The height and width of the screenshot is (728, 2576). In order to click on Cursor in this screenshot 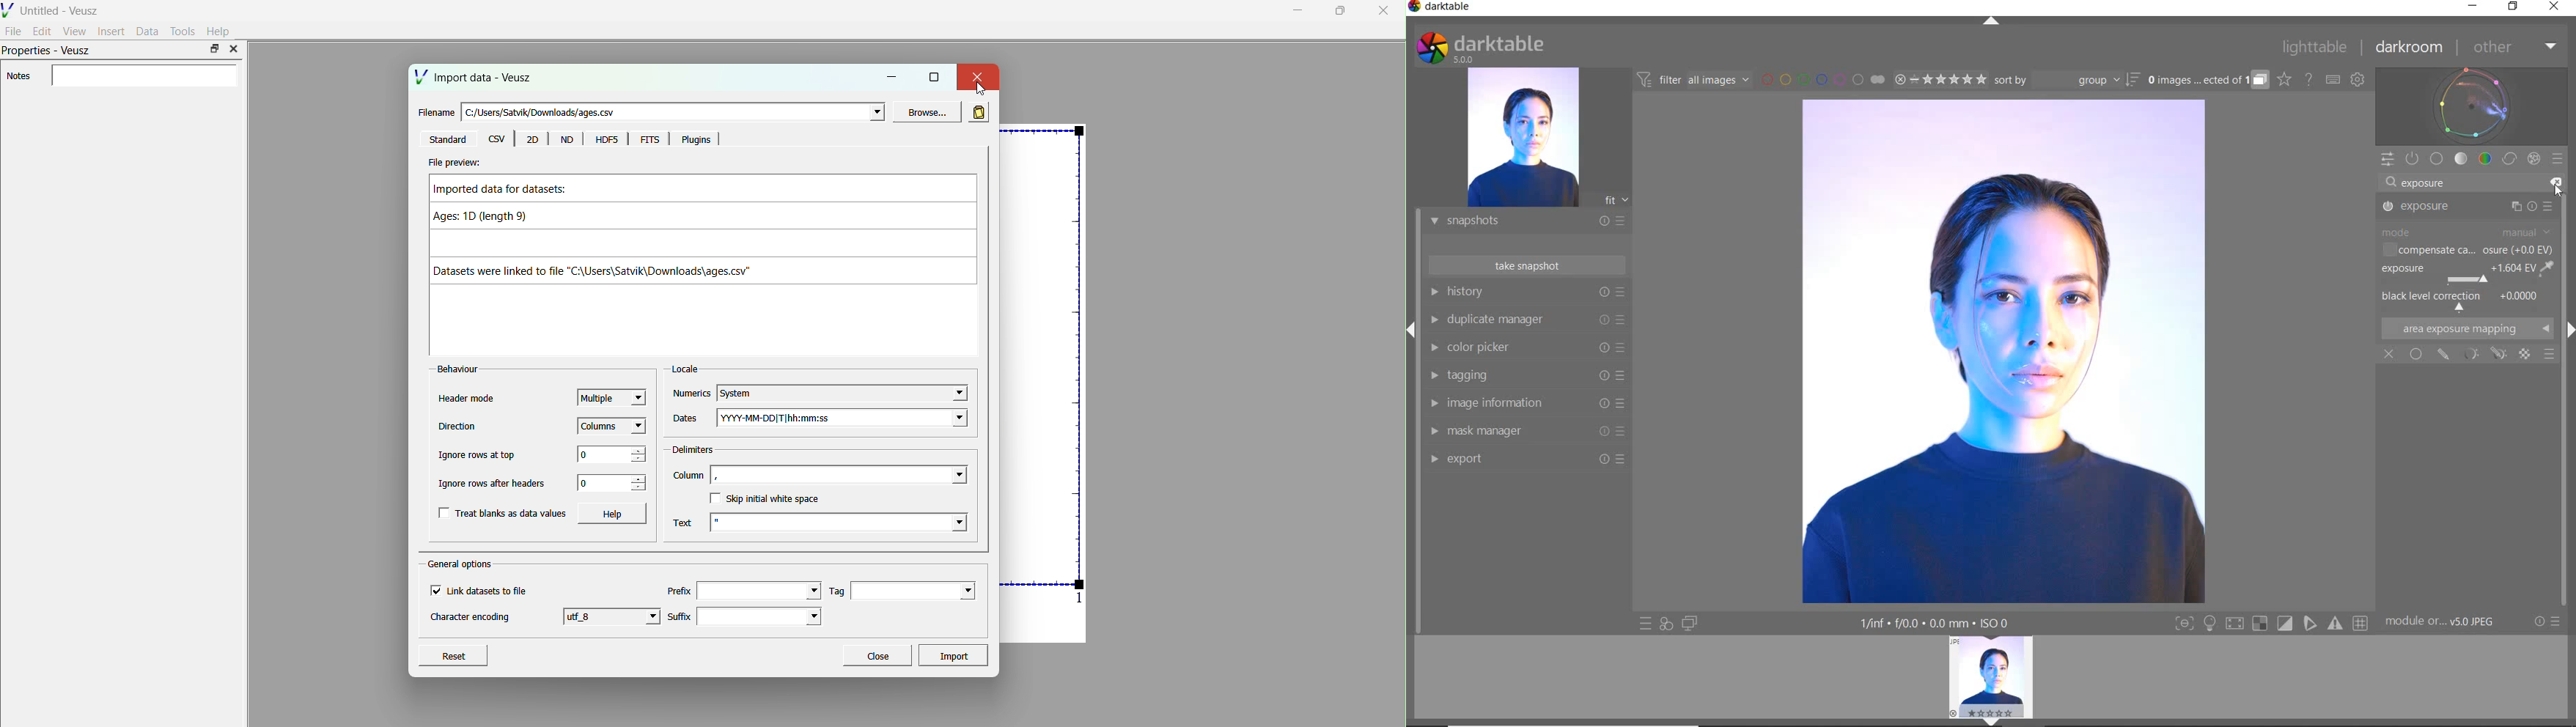, I will do `click(2557, 190)`.